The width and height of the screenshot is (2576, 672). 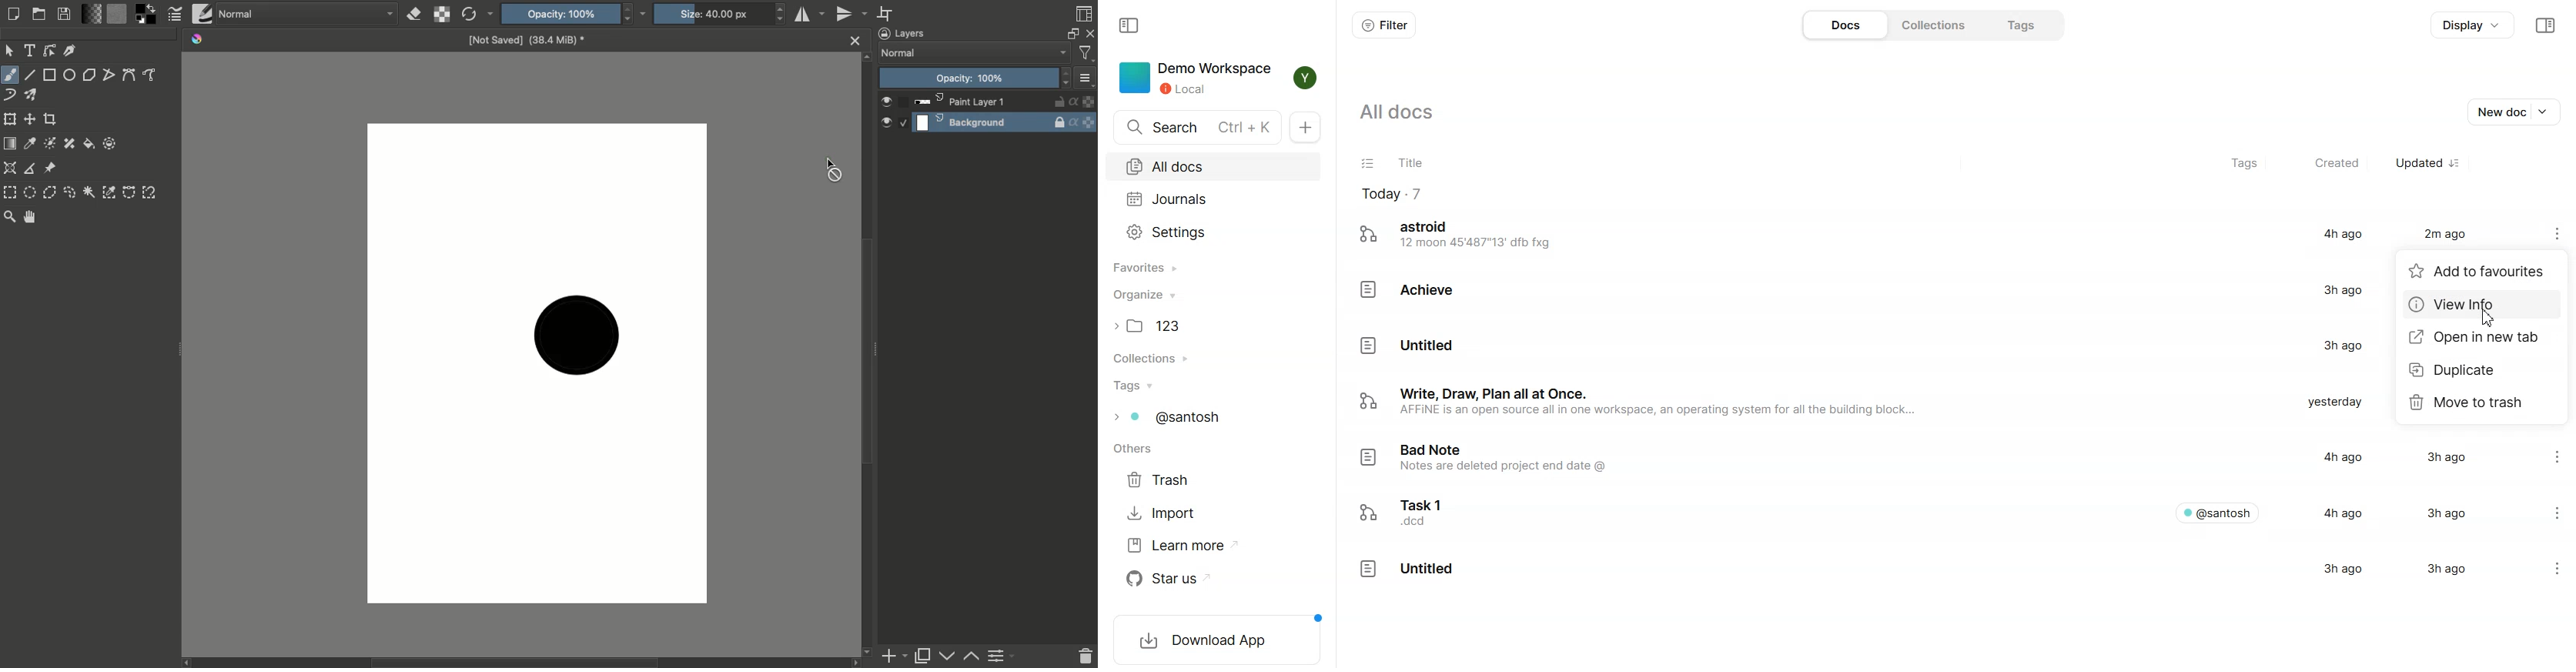 I want to click on Draw gradient, so click(x=12, y=145).